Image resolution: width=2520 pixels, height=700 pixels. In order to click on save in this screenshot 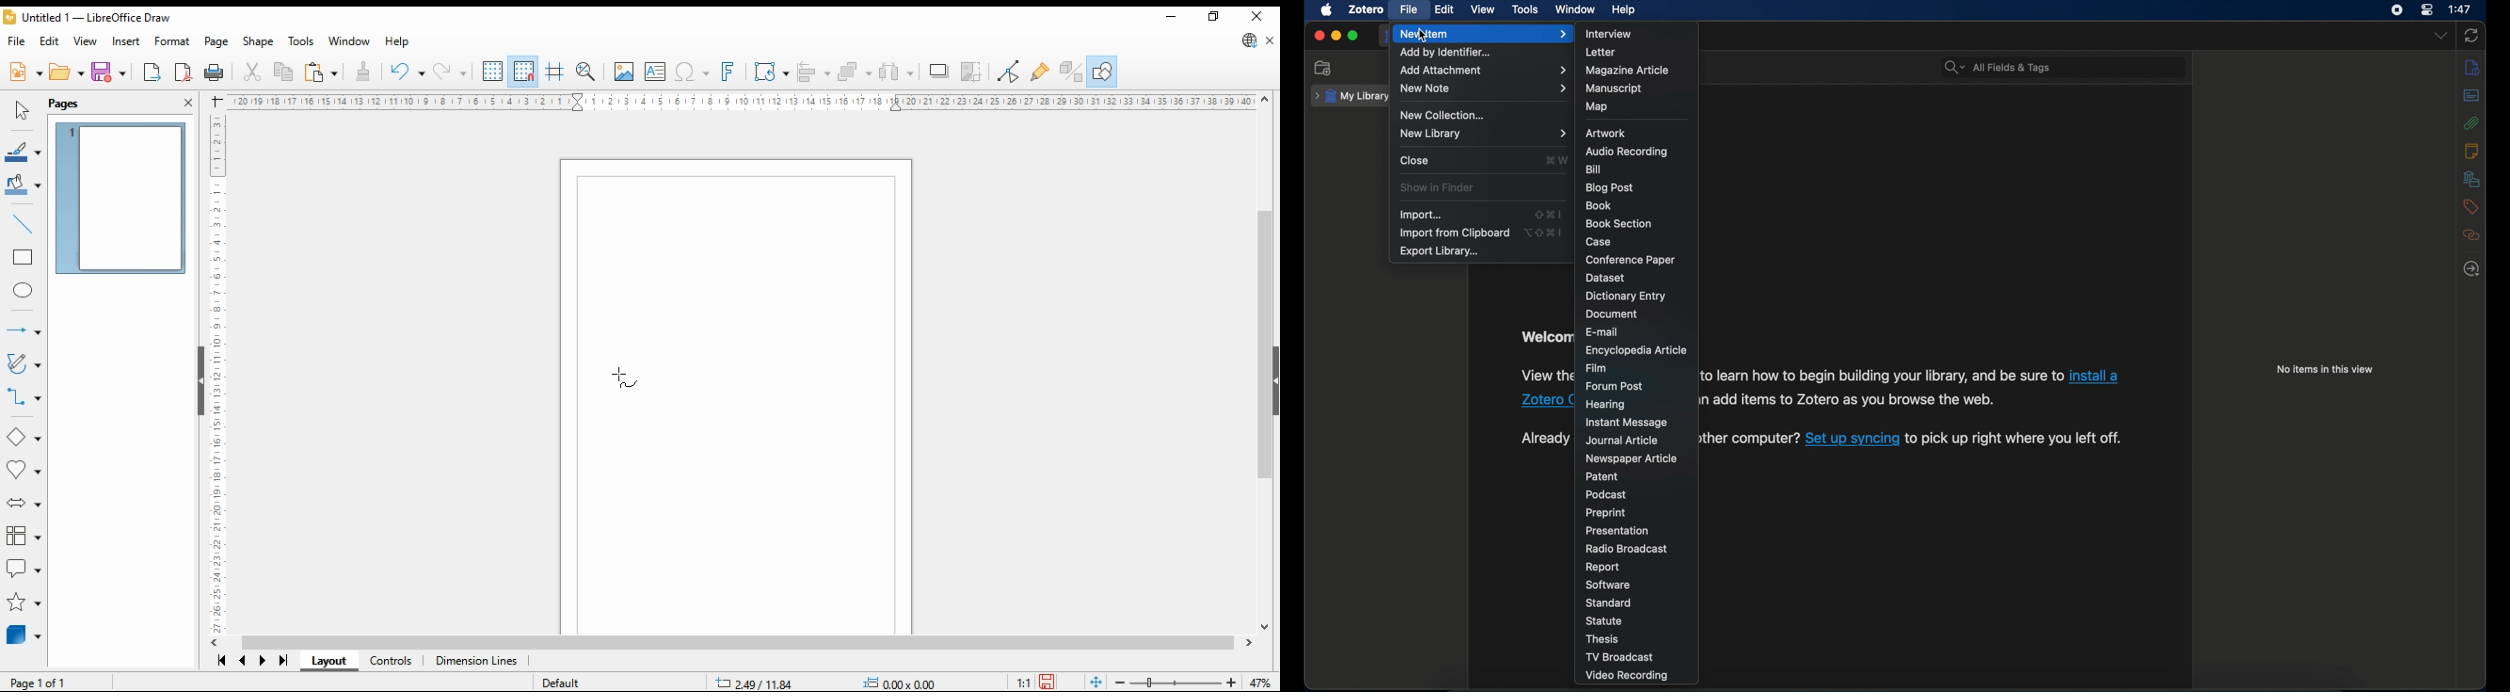, I will do `click(1049, 683)`.